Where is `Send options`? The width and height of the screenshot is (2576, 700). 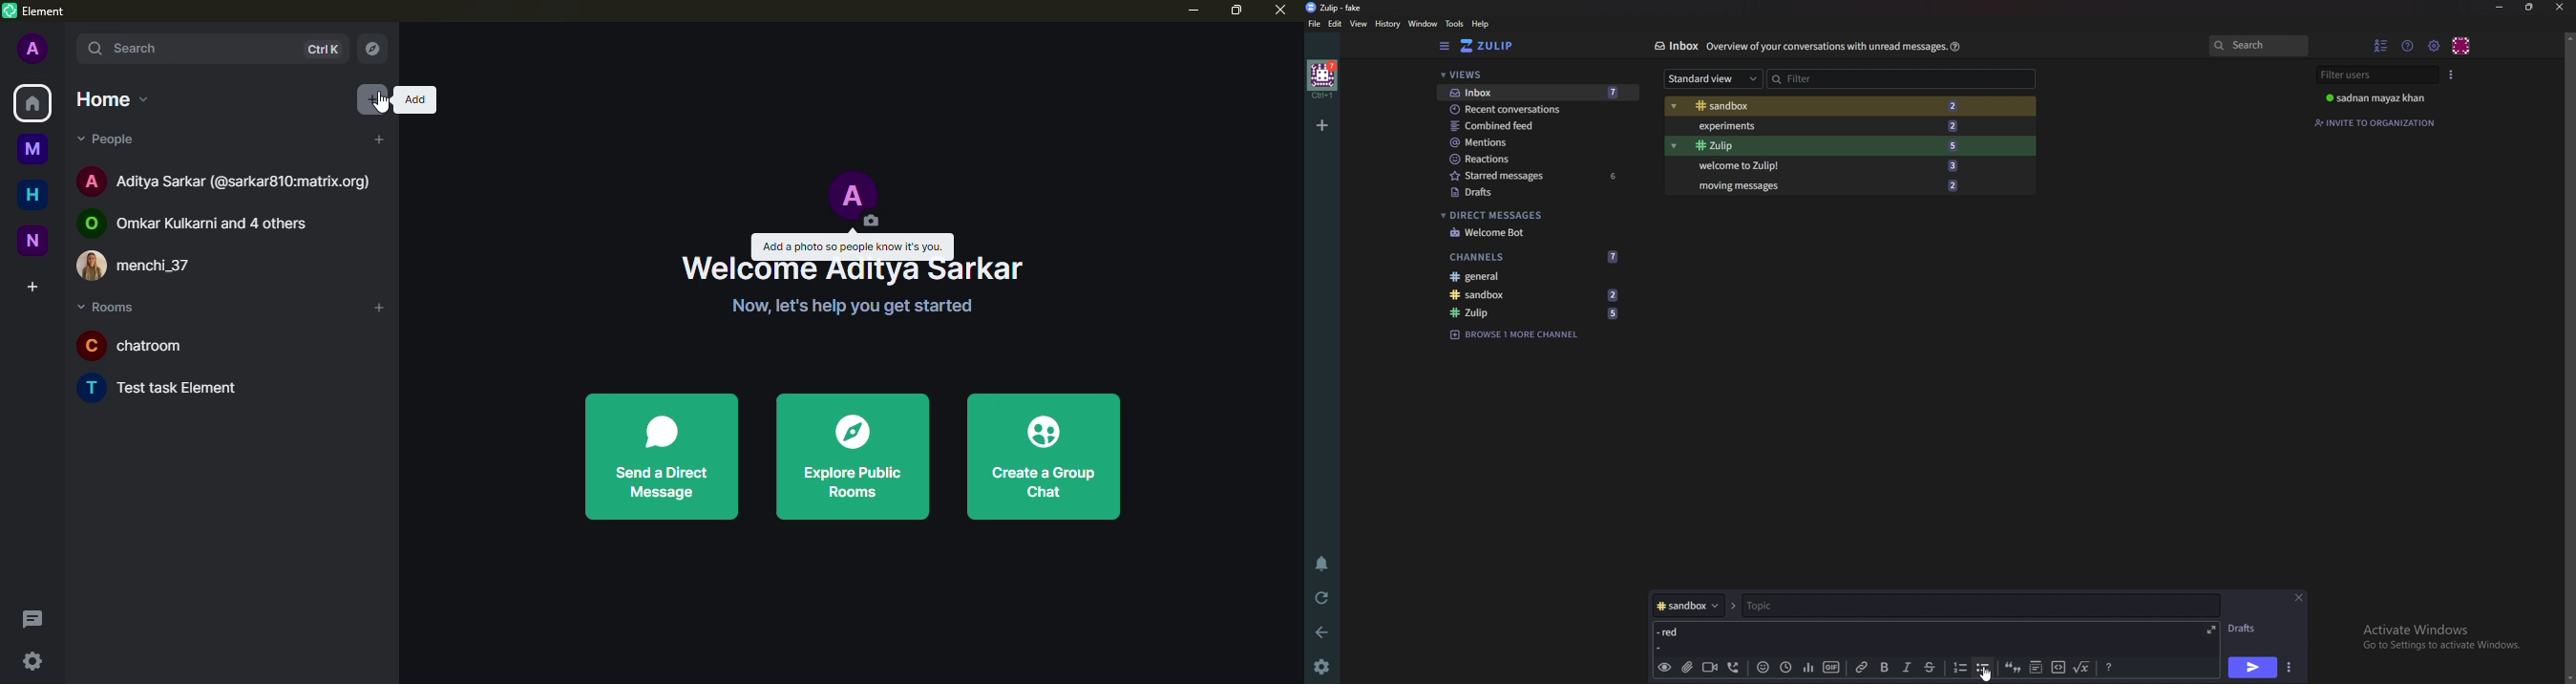
Send options is located at coordinates (2291, 667).